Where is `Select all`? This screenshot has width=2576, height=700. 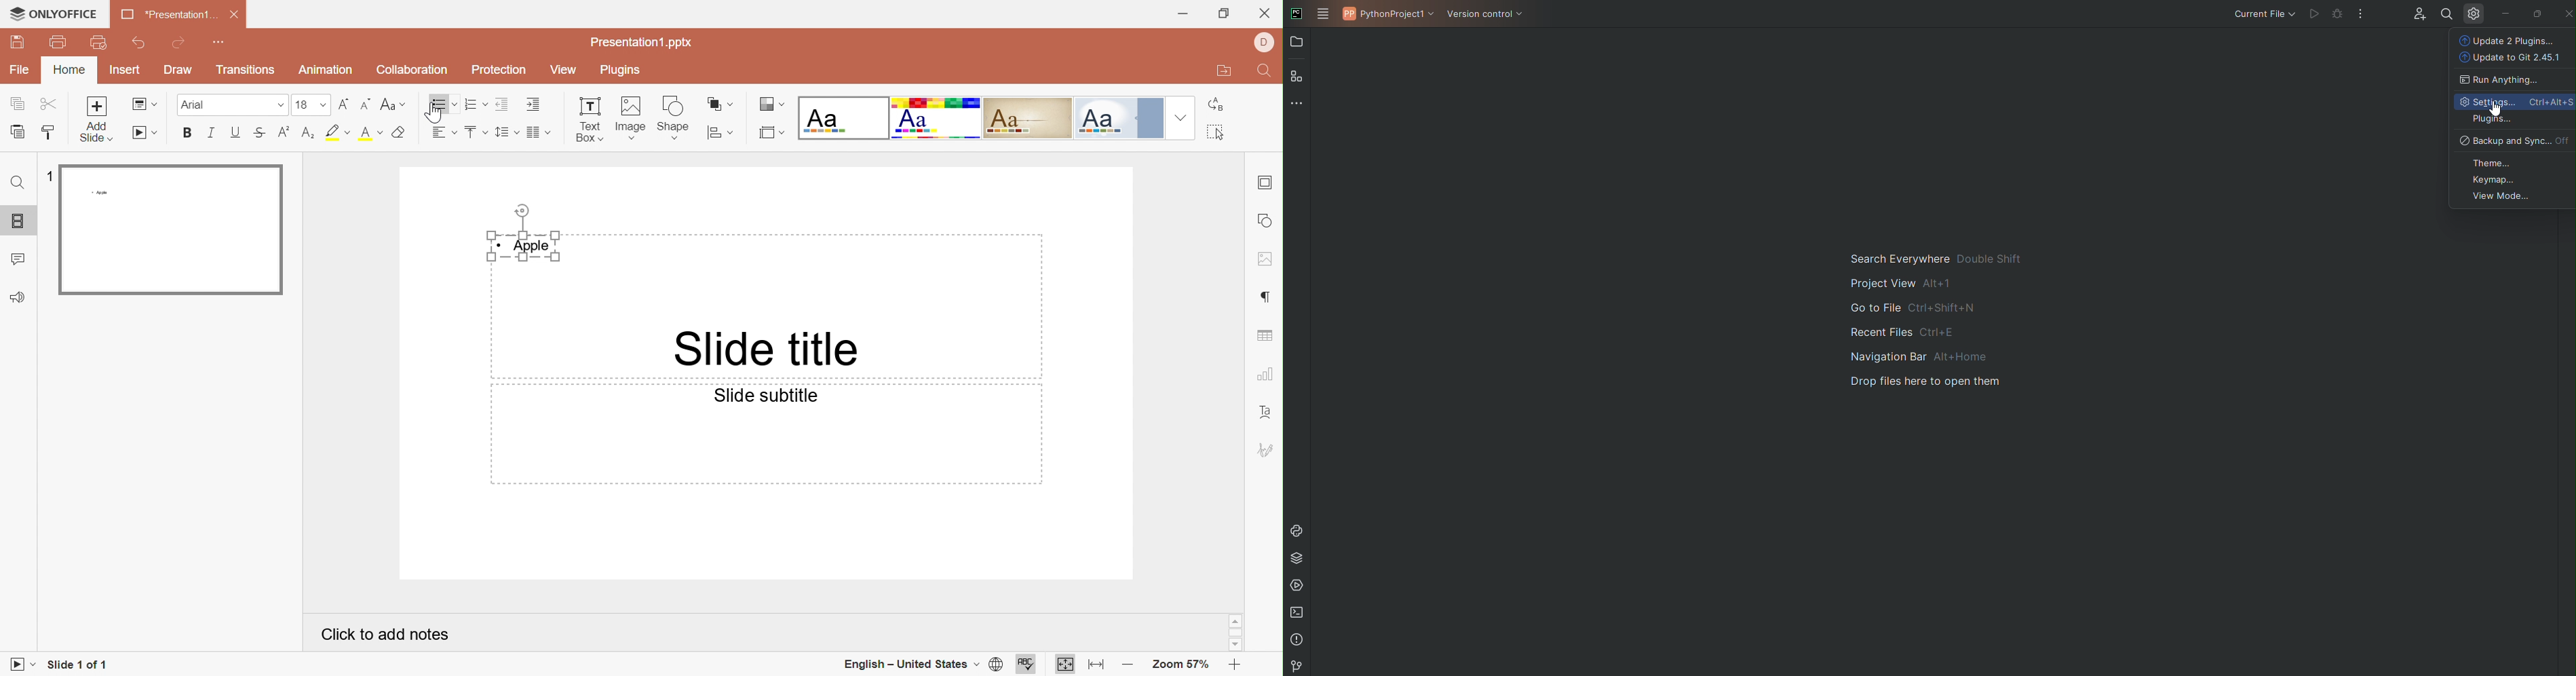 Select all is located at coordinates (1222, 135).